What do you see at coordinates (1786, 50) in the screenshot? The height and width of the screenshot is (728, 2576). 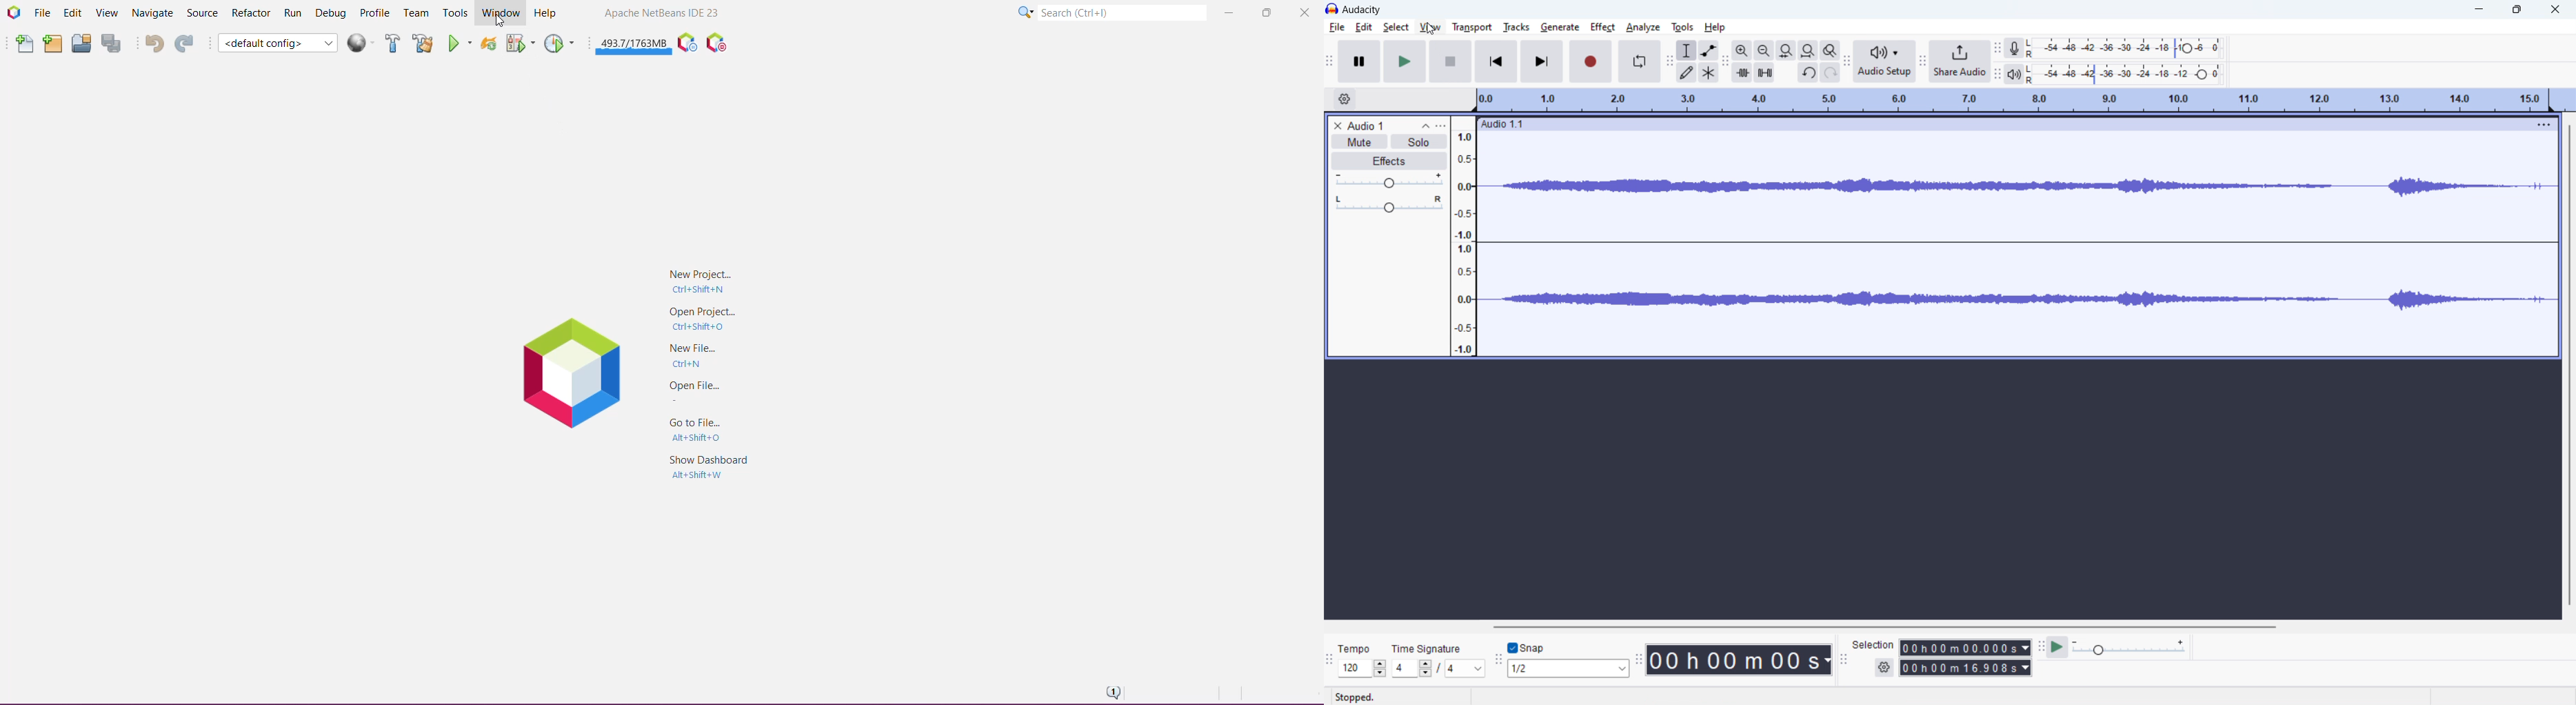 I see `fit seleccction to width` at bounding box center [1786, 50].